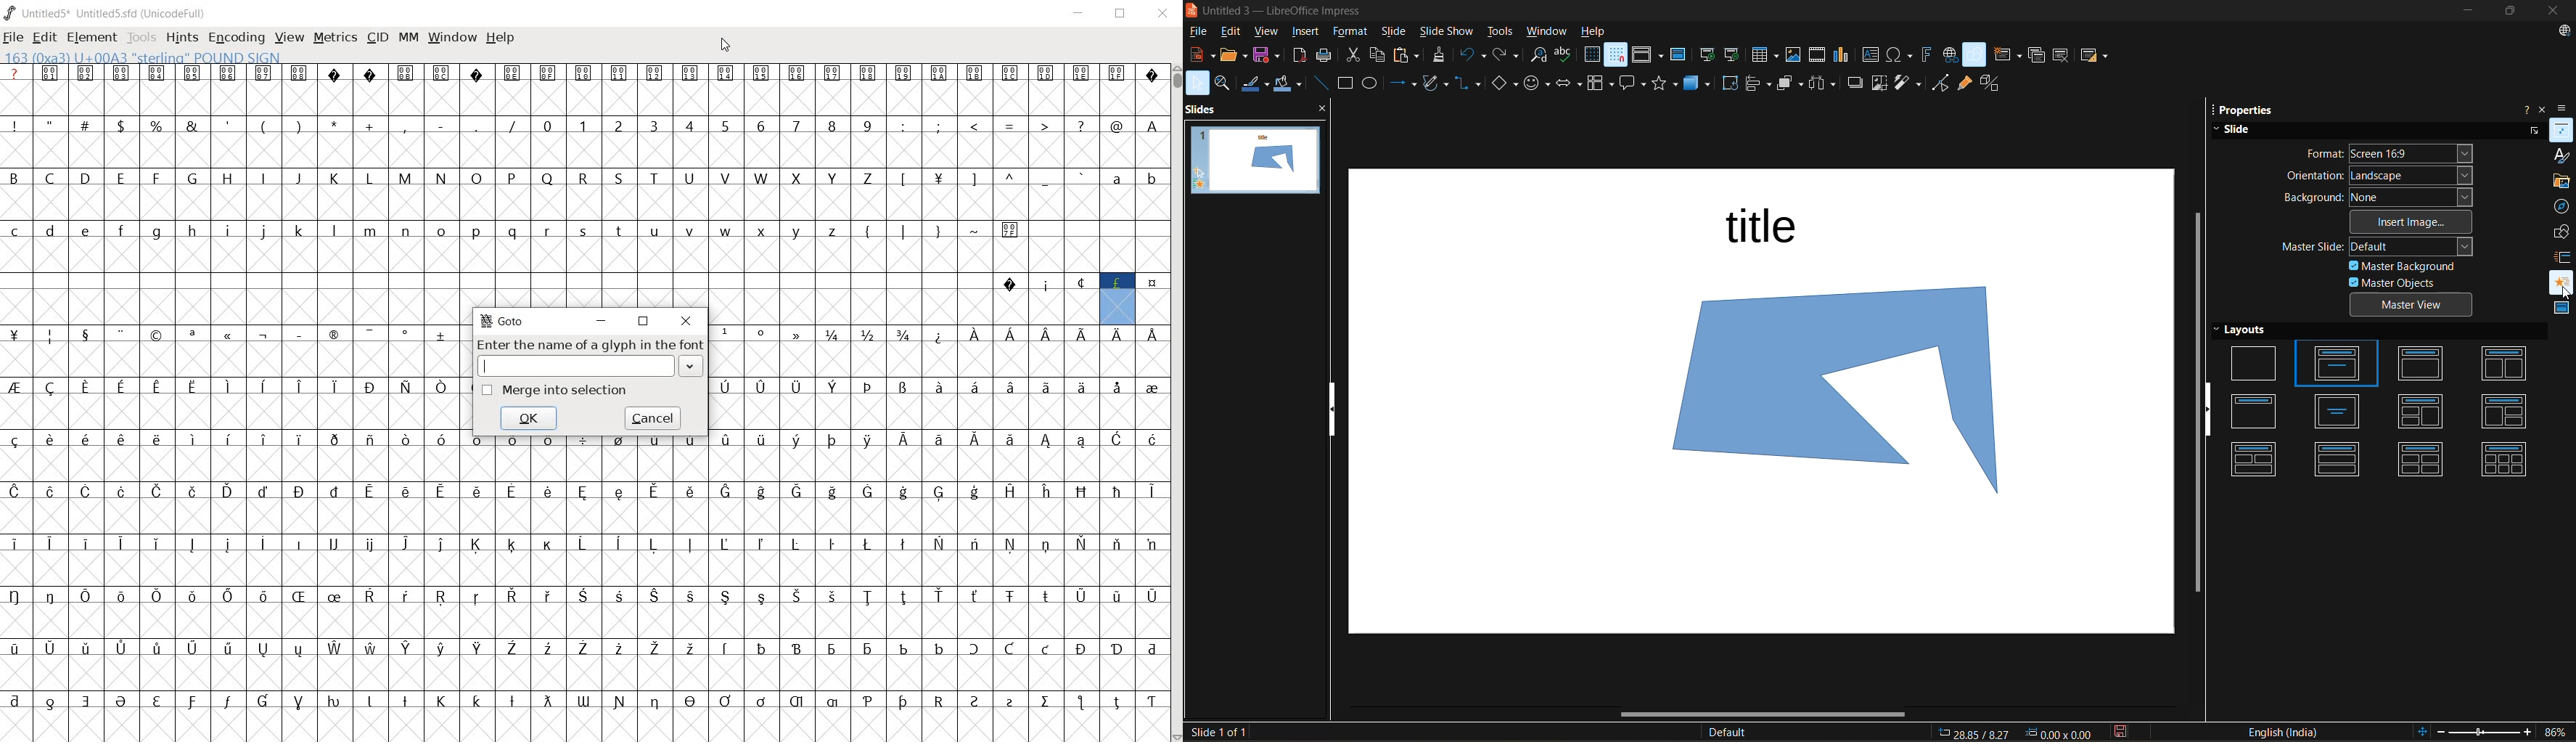 The height and width of the screenshot is (756, 2576). I want to click on slide, so click(1395, 33).